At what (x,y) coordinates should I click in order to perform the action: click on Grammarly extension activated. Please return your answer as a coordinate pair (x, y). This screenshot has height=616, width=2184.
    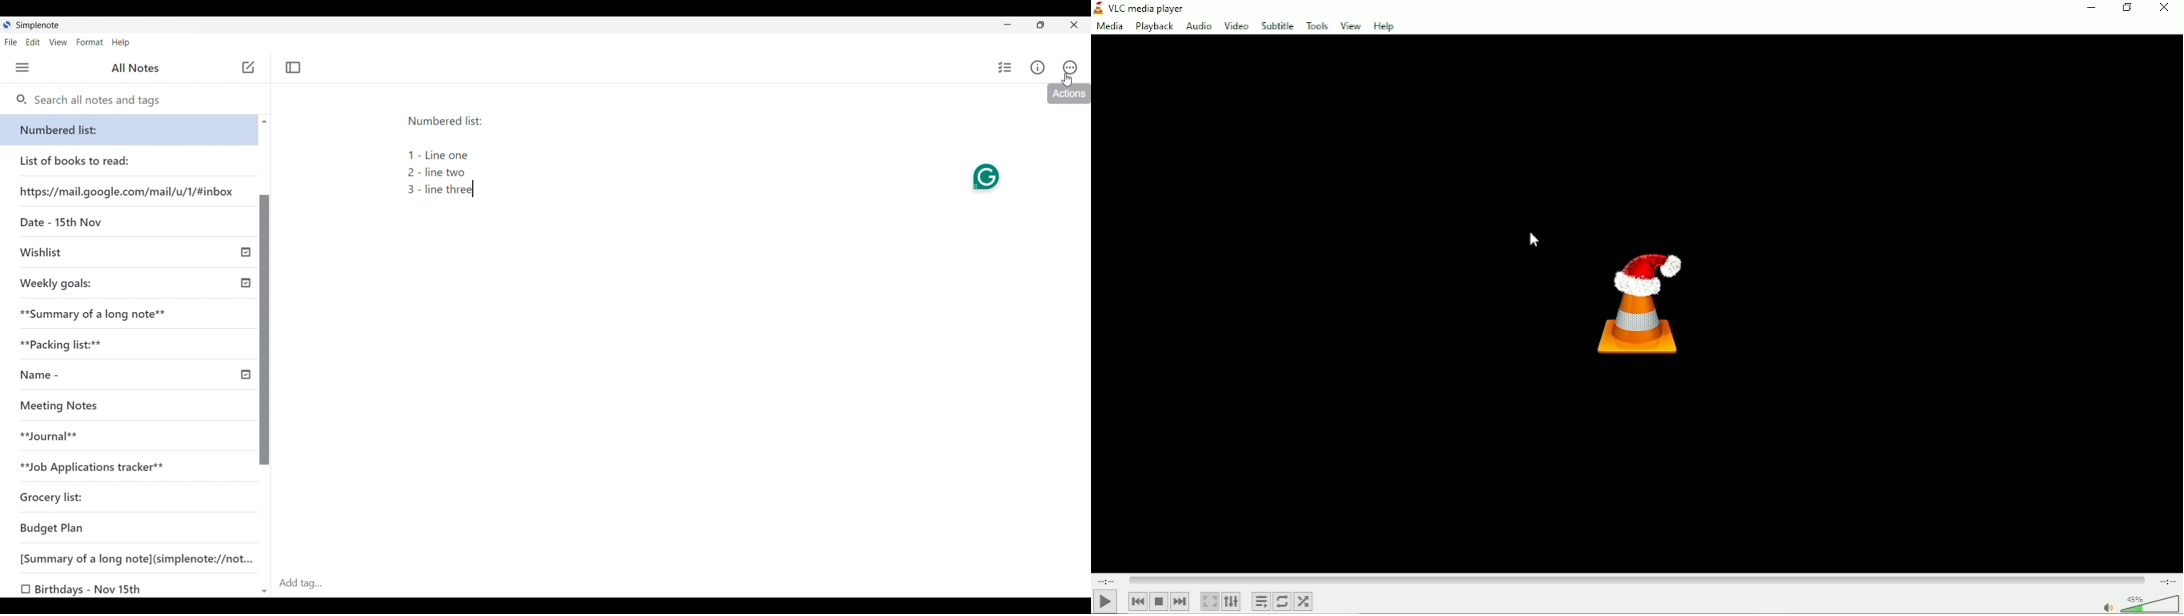
    Looking at the image, I should click on (984, 178).